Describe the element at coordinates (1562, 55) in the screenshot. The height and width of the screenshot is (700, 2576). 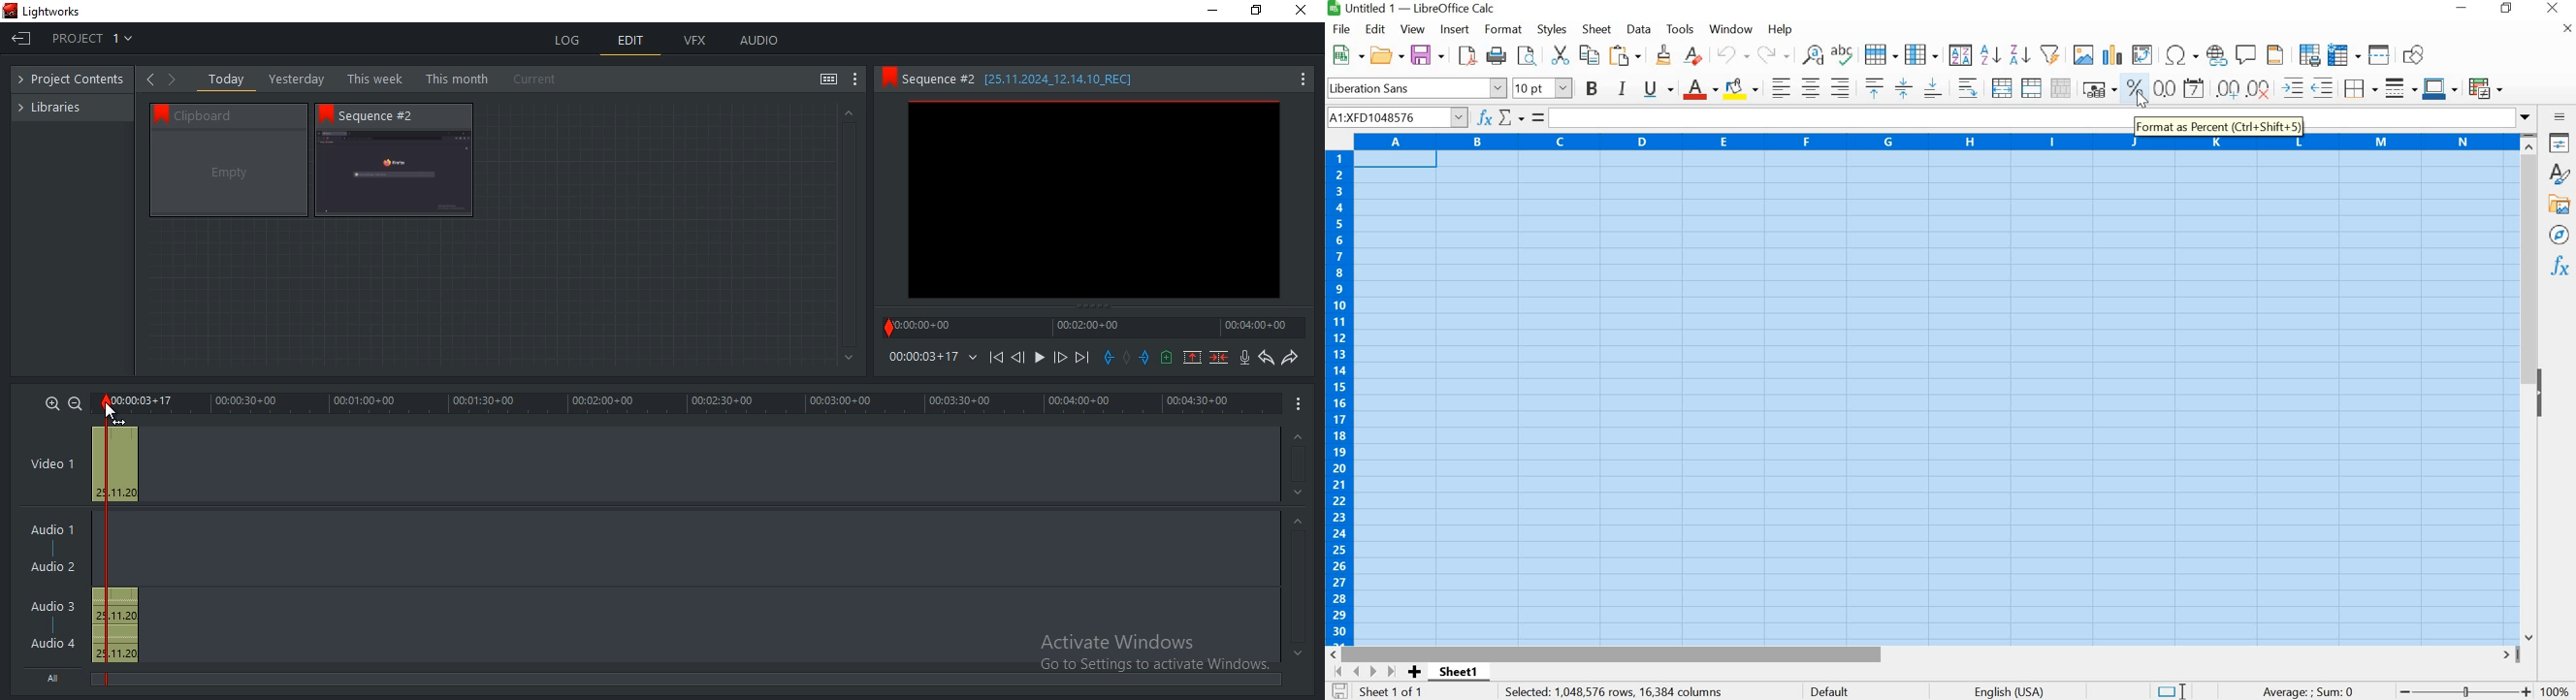
I see `CUT` at that location.